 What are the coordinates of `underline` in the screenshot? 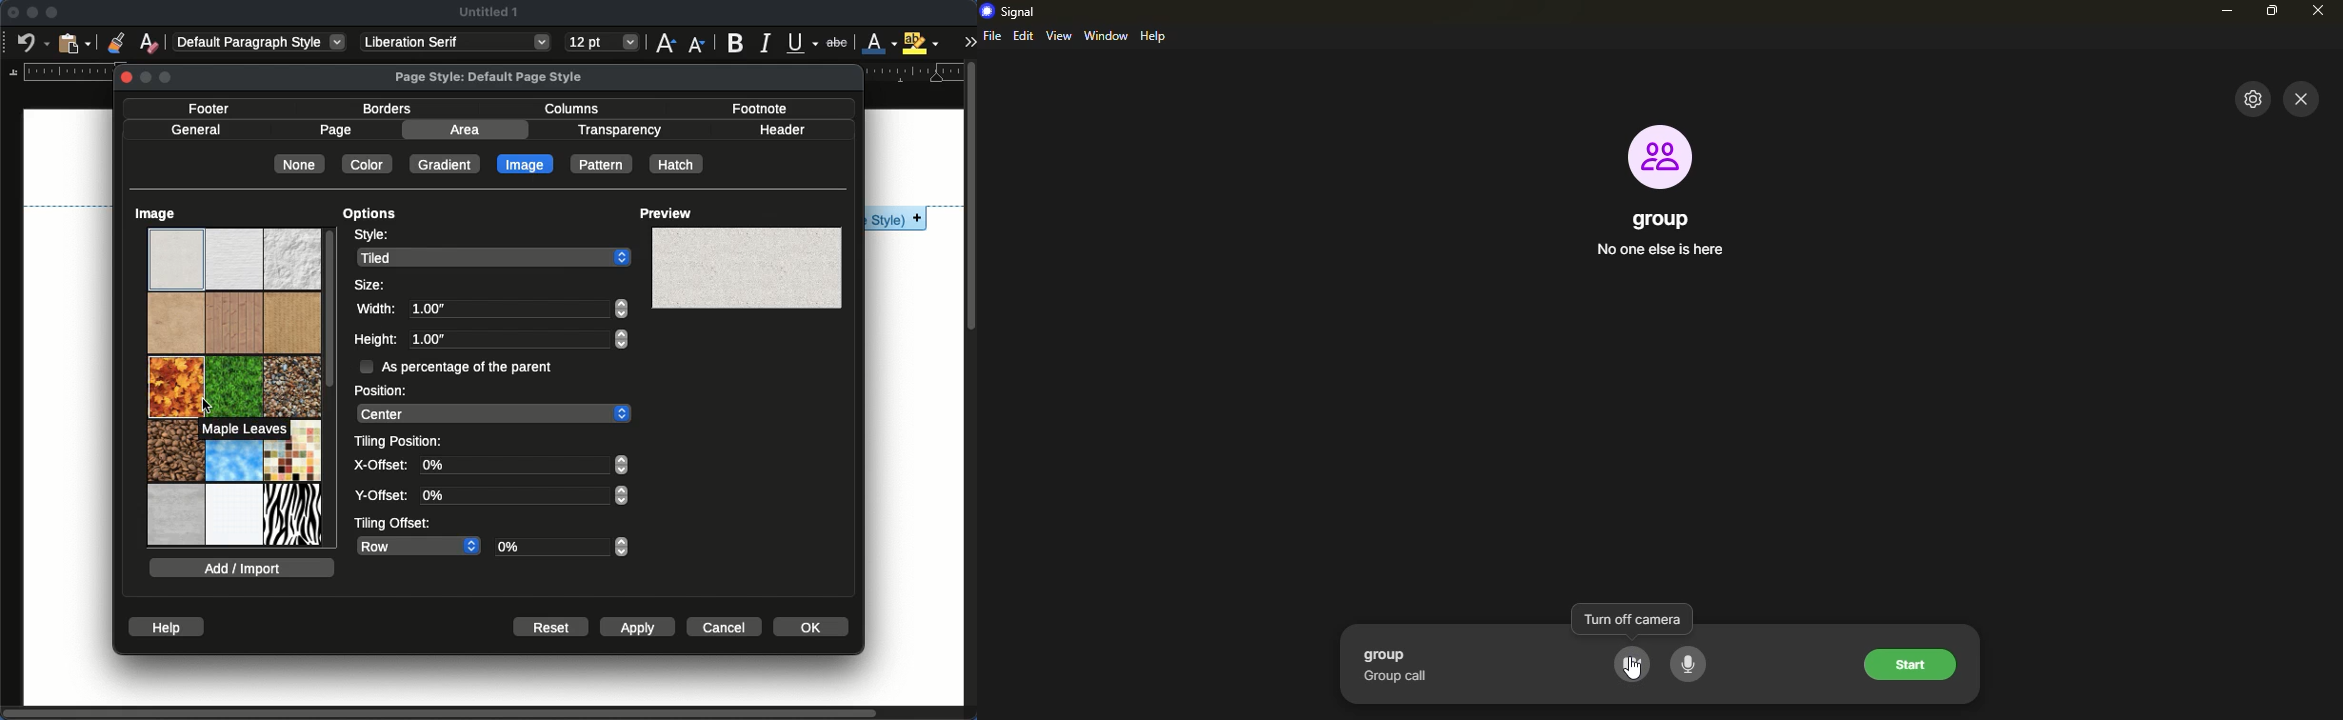 It's located at (802, 40).